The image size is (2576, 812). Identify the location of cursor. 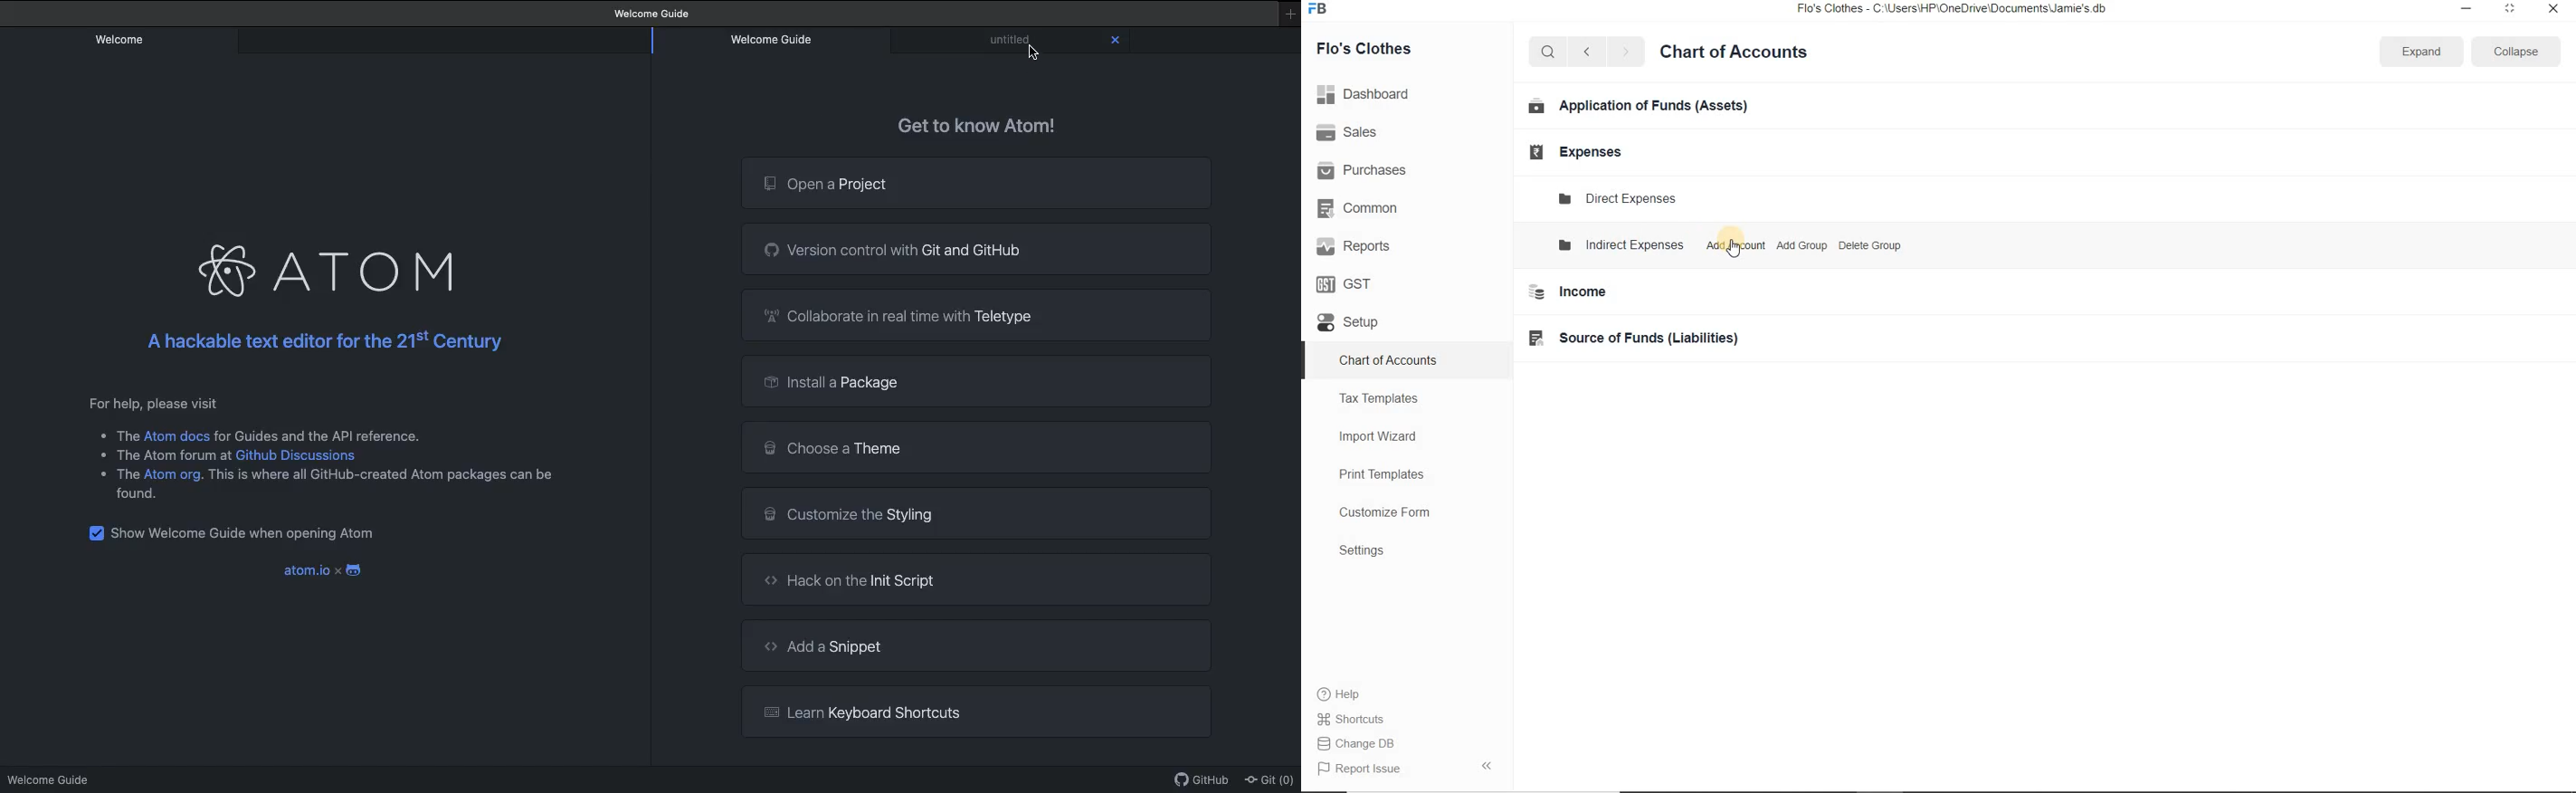
(1735, 248).